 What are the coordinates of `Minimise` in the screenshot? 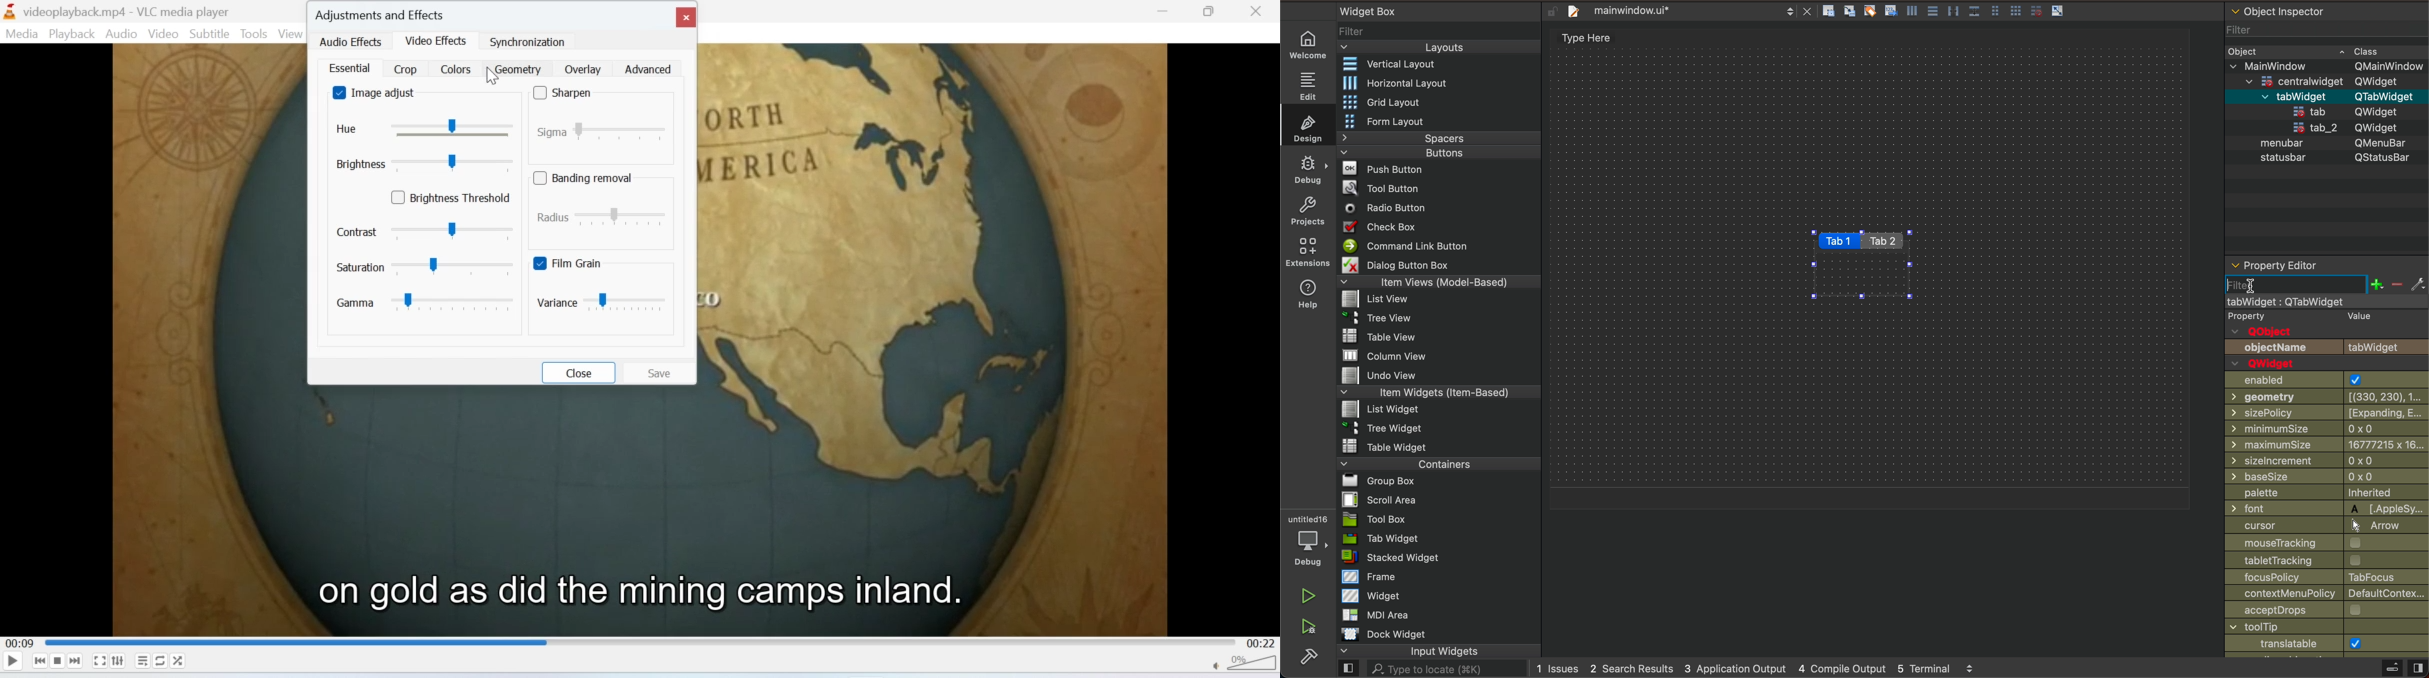 It's located at (1166, 10).